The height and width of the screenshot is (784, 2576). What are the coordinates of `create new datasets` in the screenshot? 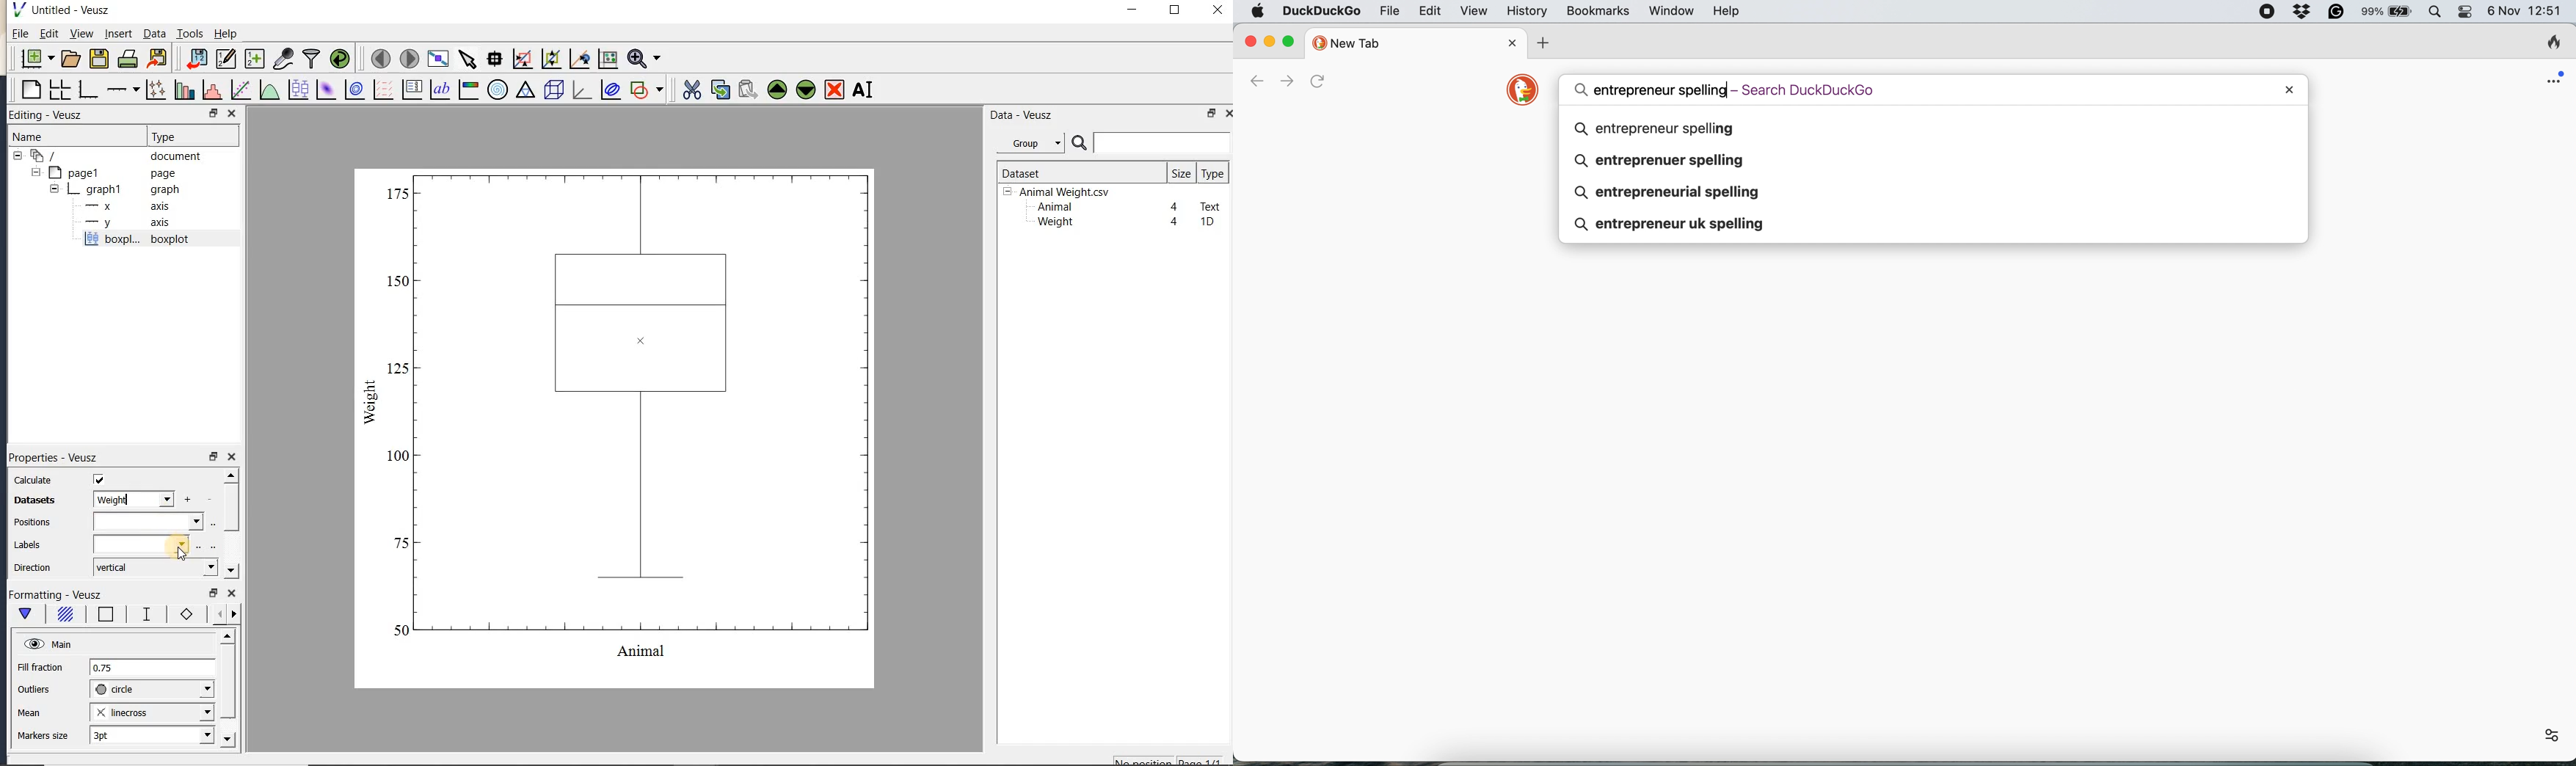 It's located at (255, 57).